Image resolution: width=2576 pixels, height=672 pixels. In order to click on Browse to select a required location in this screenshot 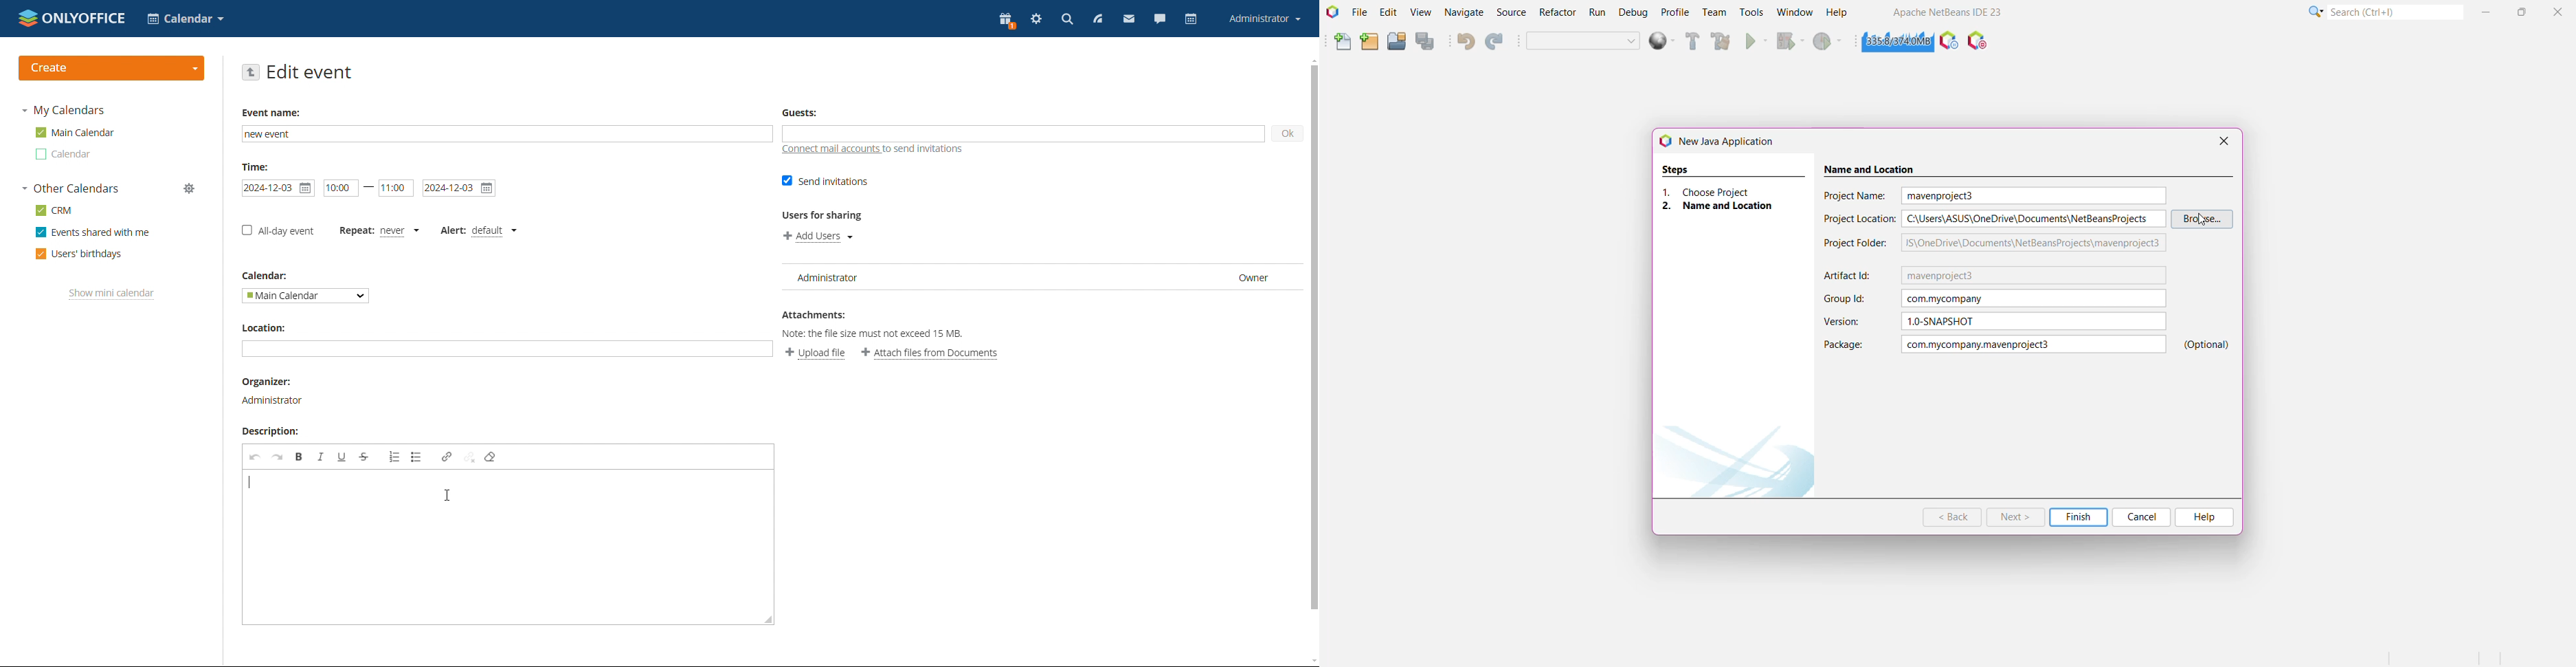, I will do `click(2203, 219)`.